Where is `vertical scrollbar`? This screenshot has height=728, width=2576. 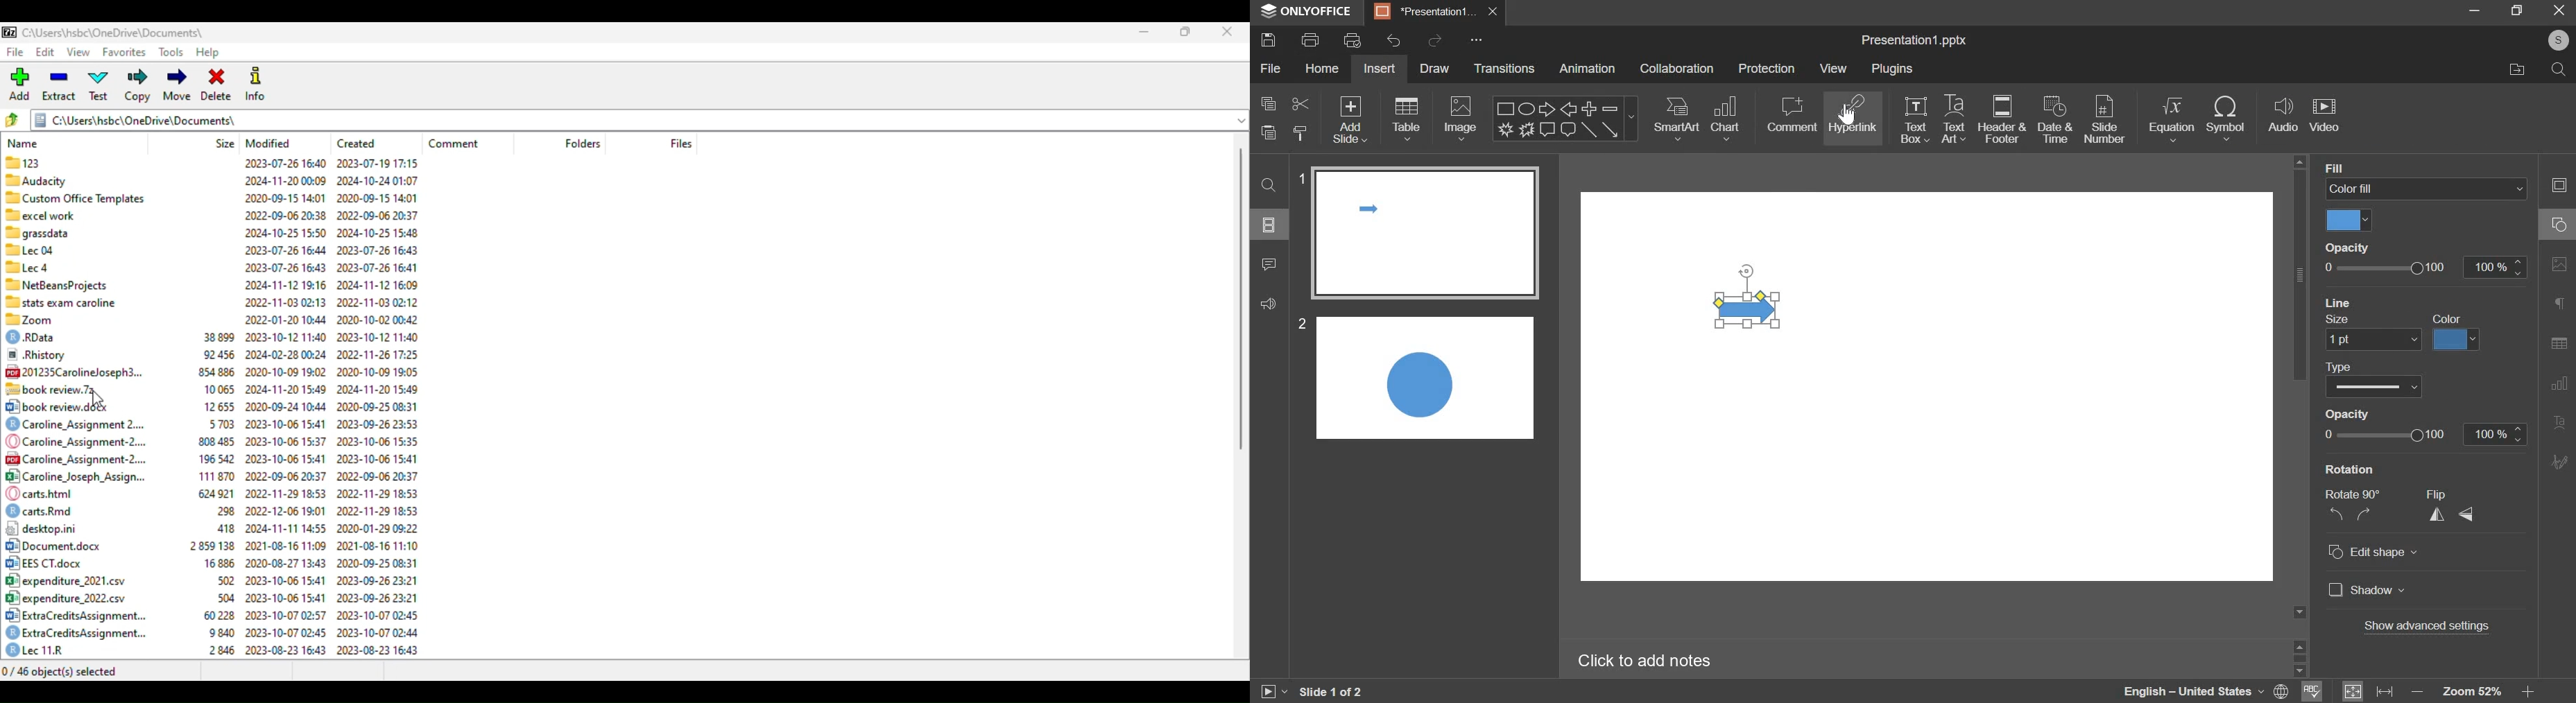
vertical scrollbar is located at coordinates (2300, 277).